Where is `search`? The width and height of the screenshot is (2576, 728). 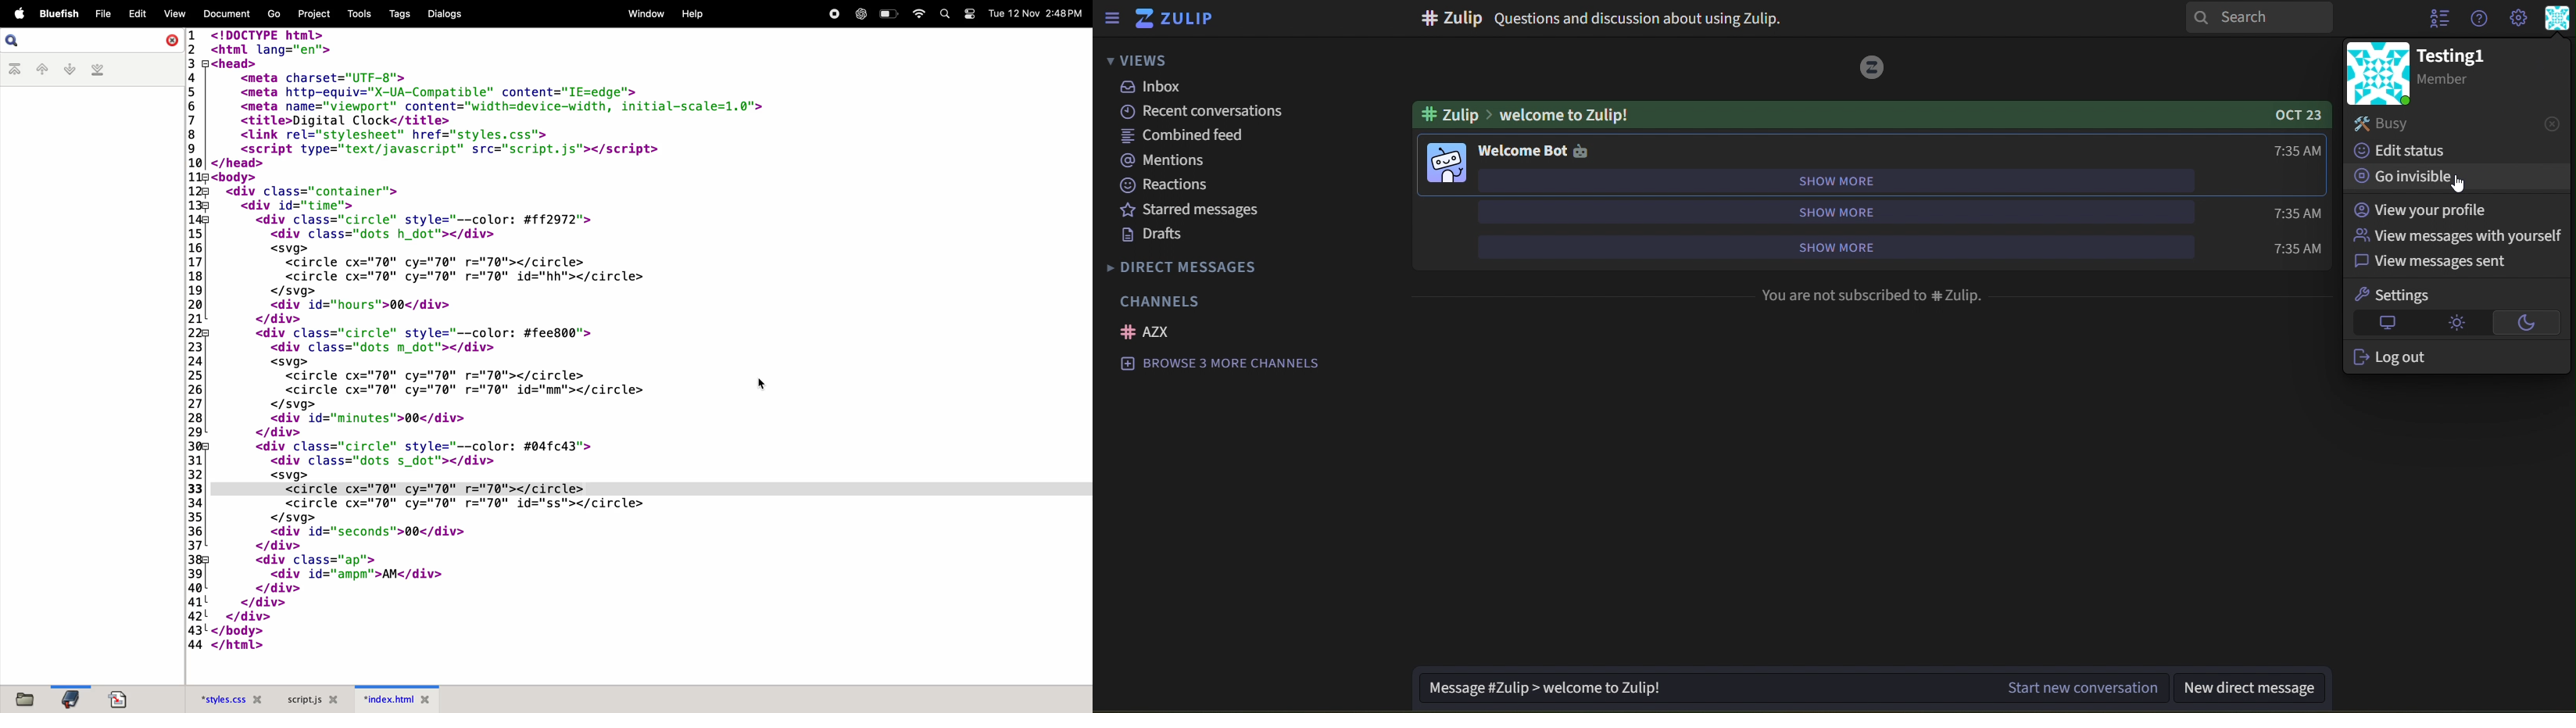 search is located at coordinates (2260, 18).